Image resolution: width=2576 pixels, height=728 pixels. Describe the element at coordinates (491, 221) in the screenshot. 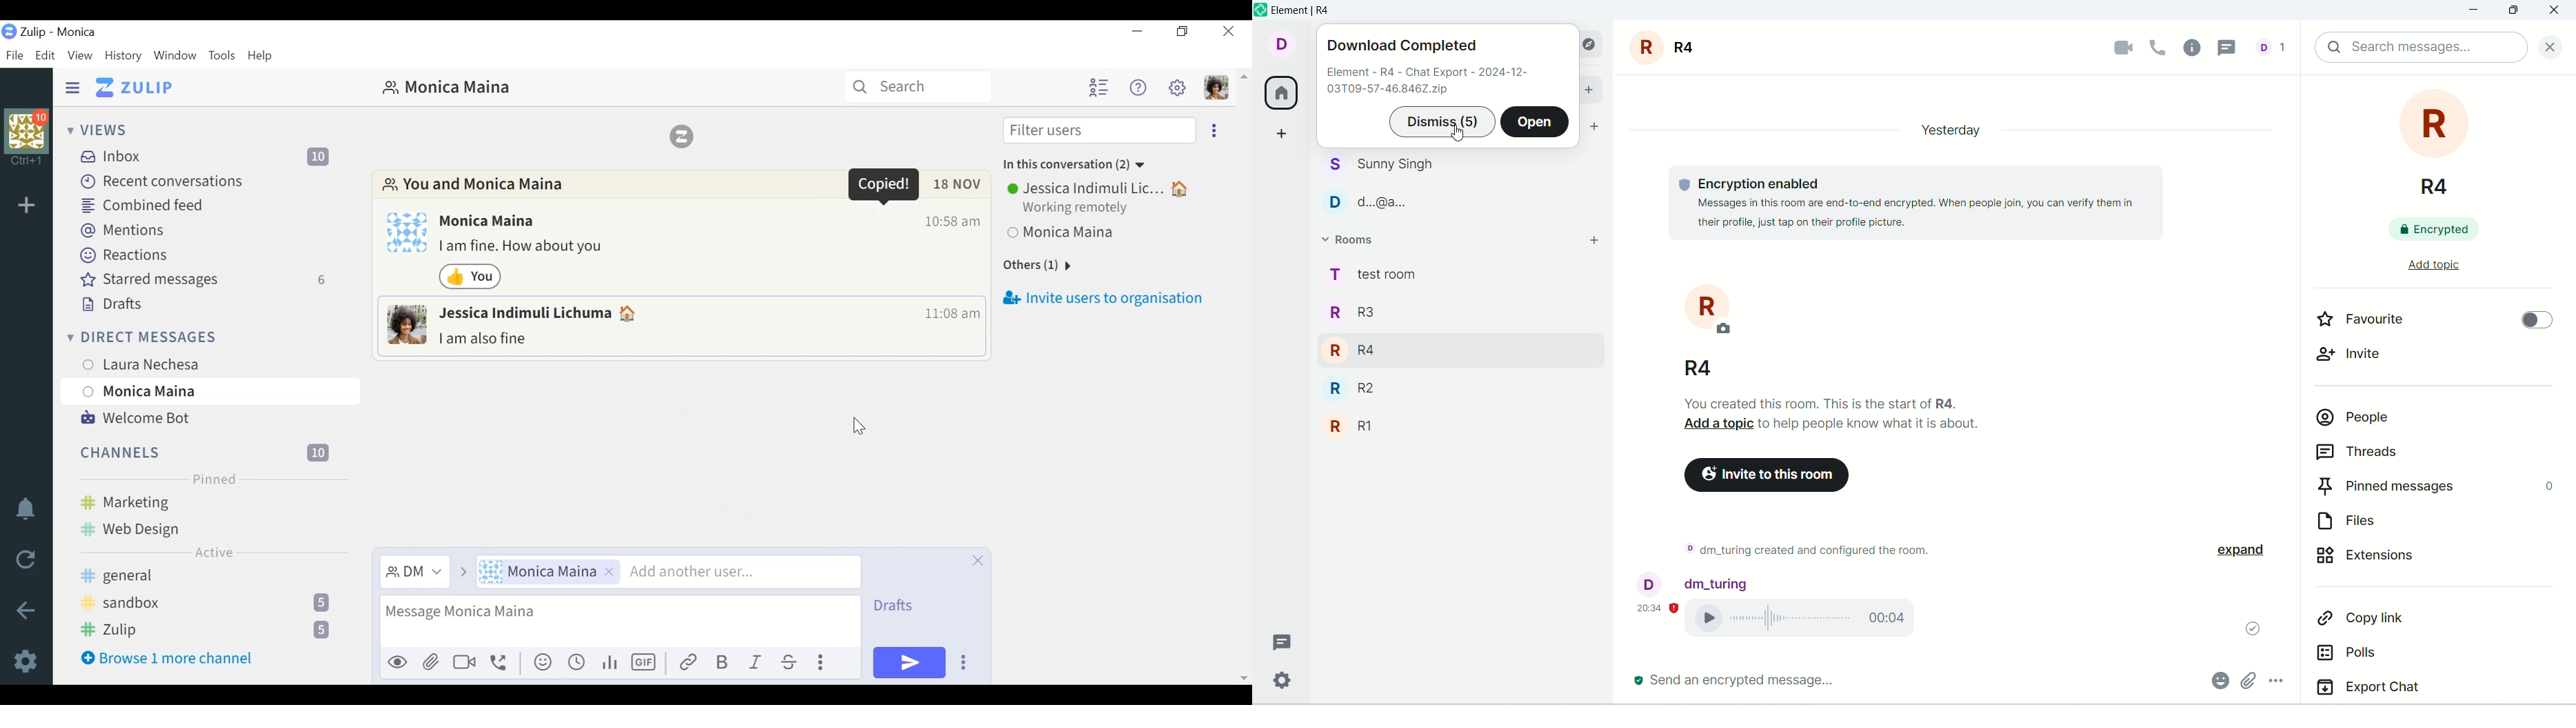

I see `Monica Maina` at that location.